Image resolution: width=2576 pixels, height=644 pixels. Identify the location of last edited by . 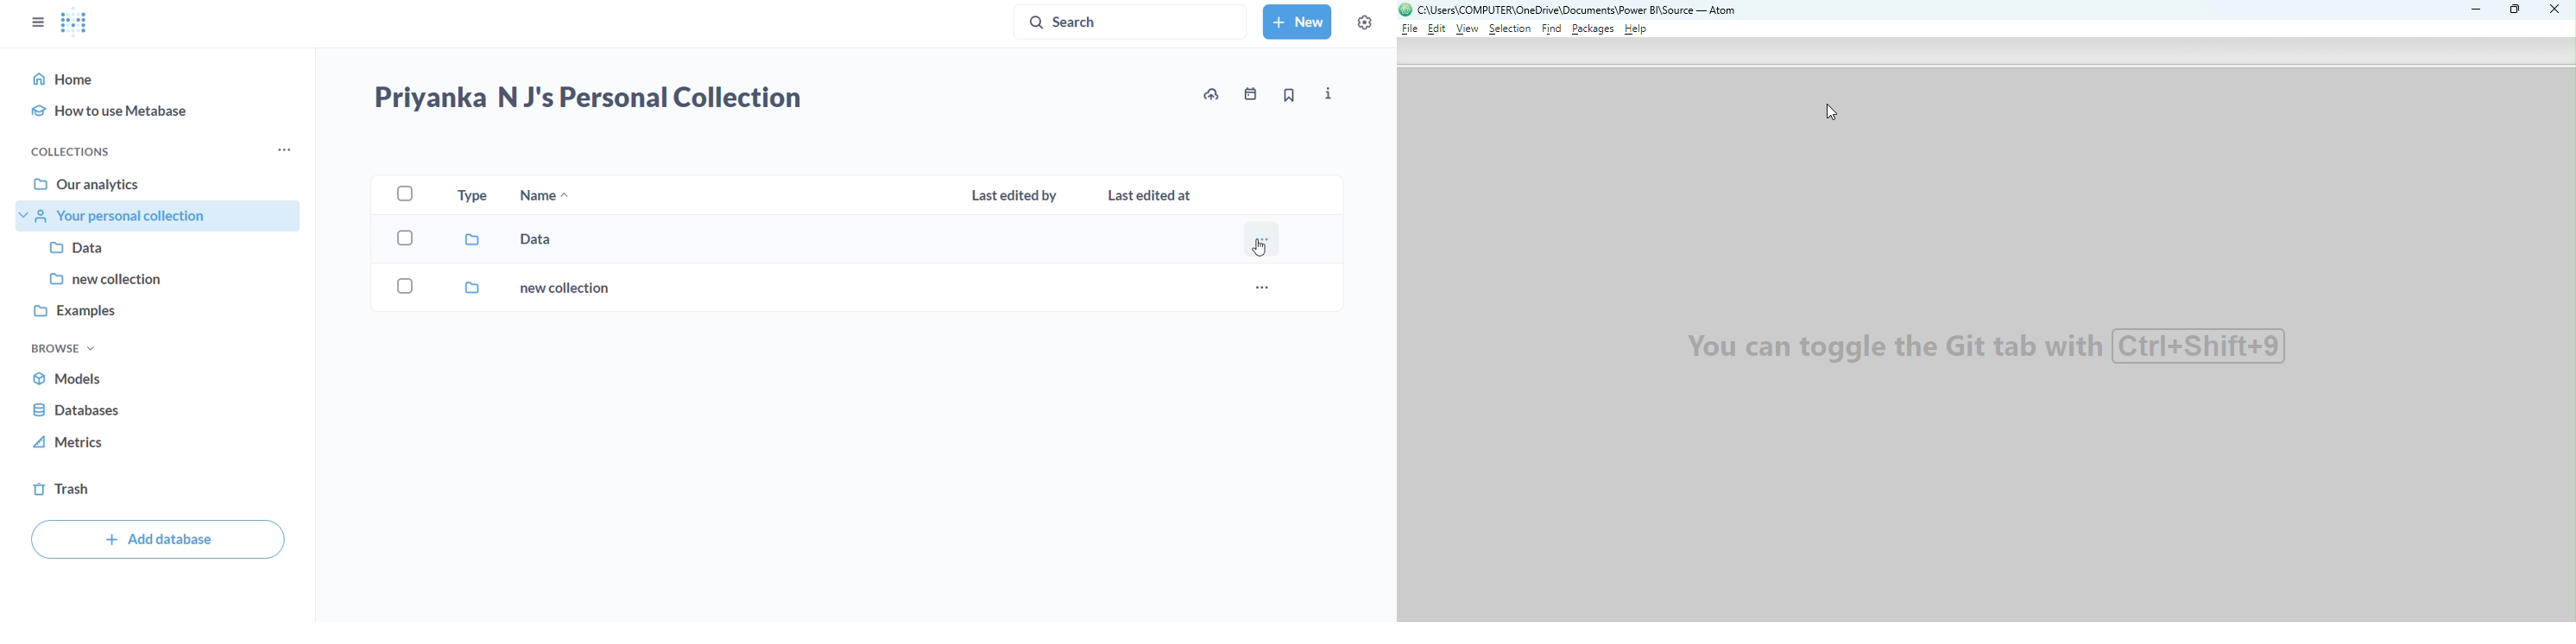
(1020, 195).